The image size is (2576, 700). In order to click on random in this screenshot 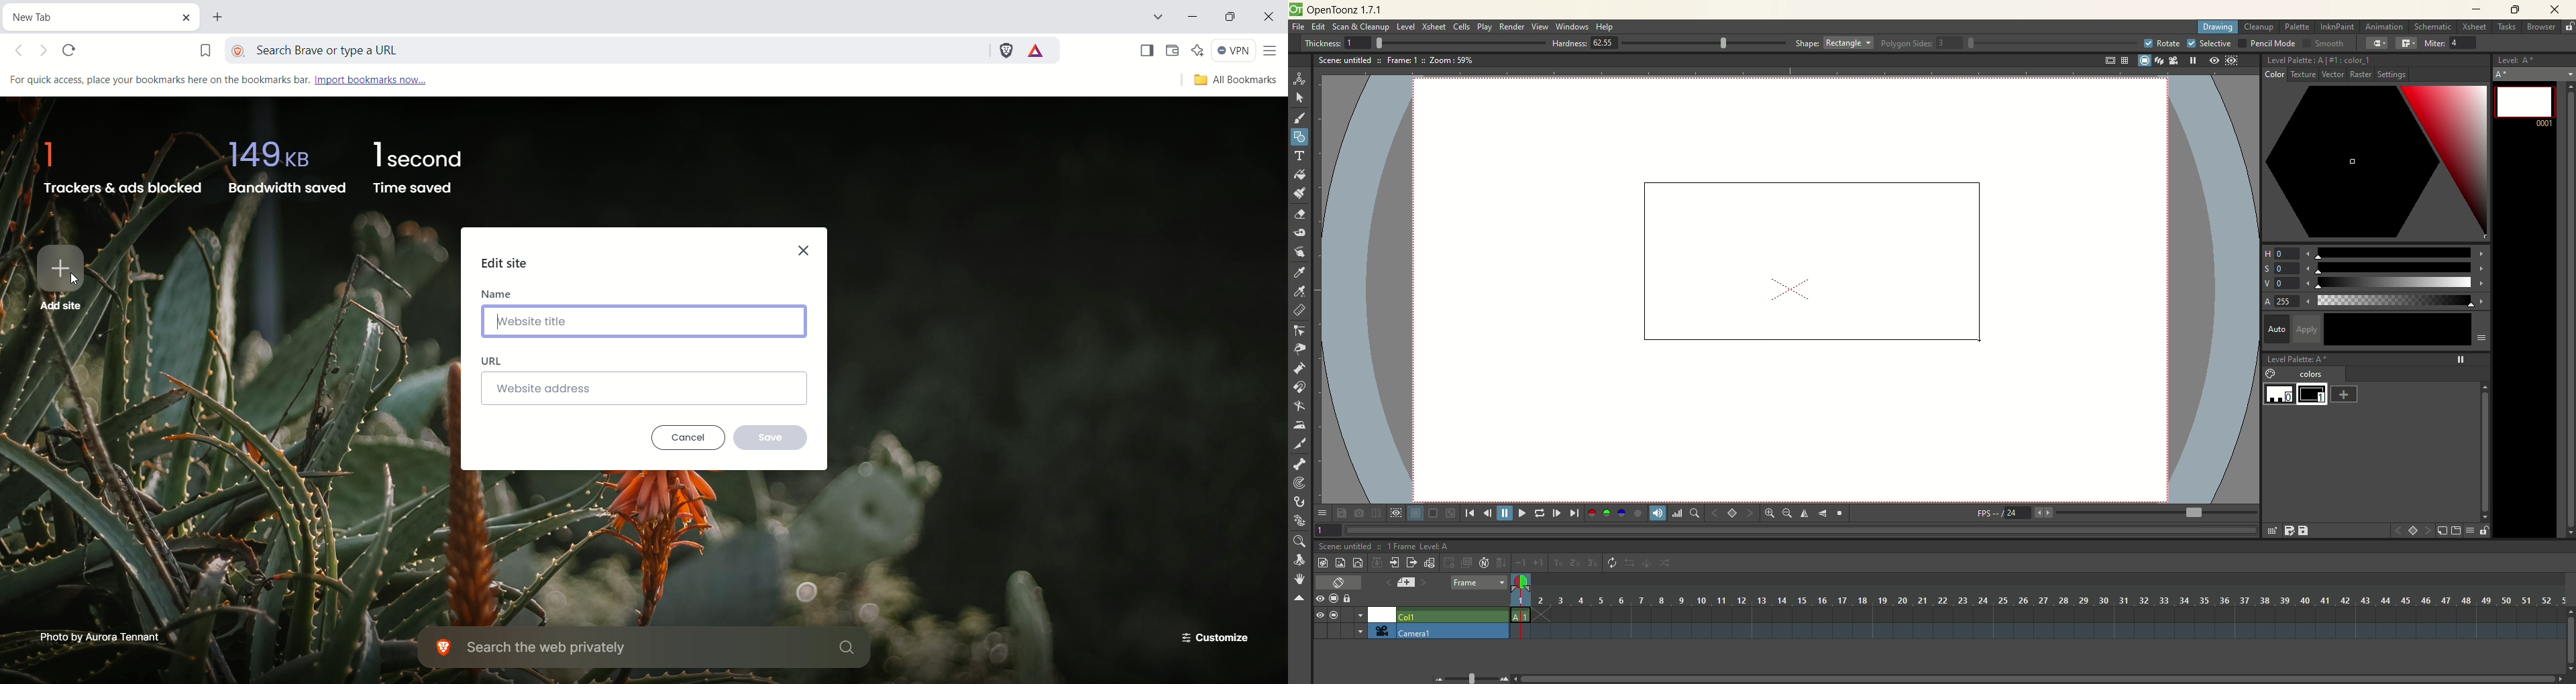, I will do `click(1669, 565)`.